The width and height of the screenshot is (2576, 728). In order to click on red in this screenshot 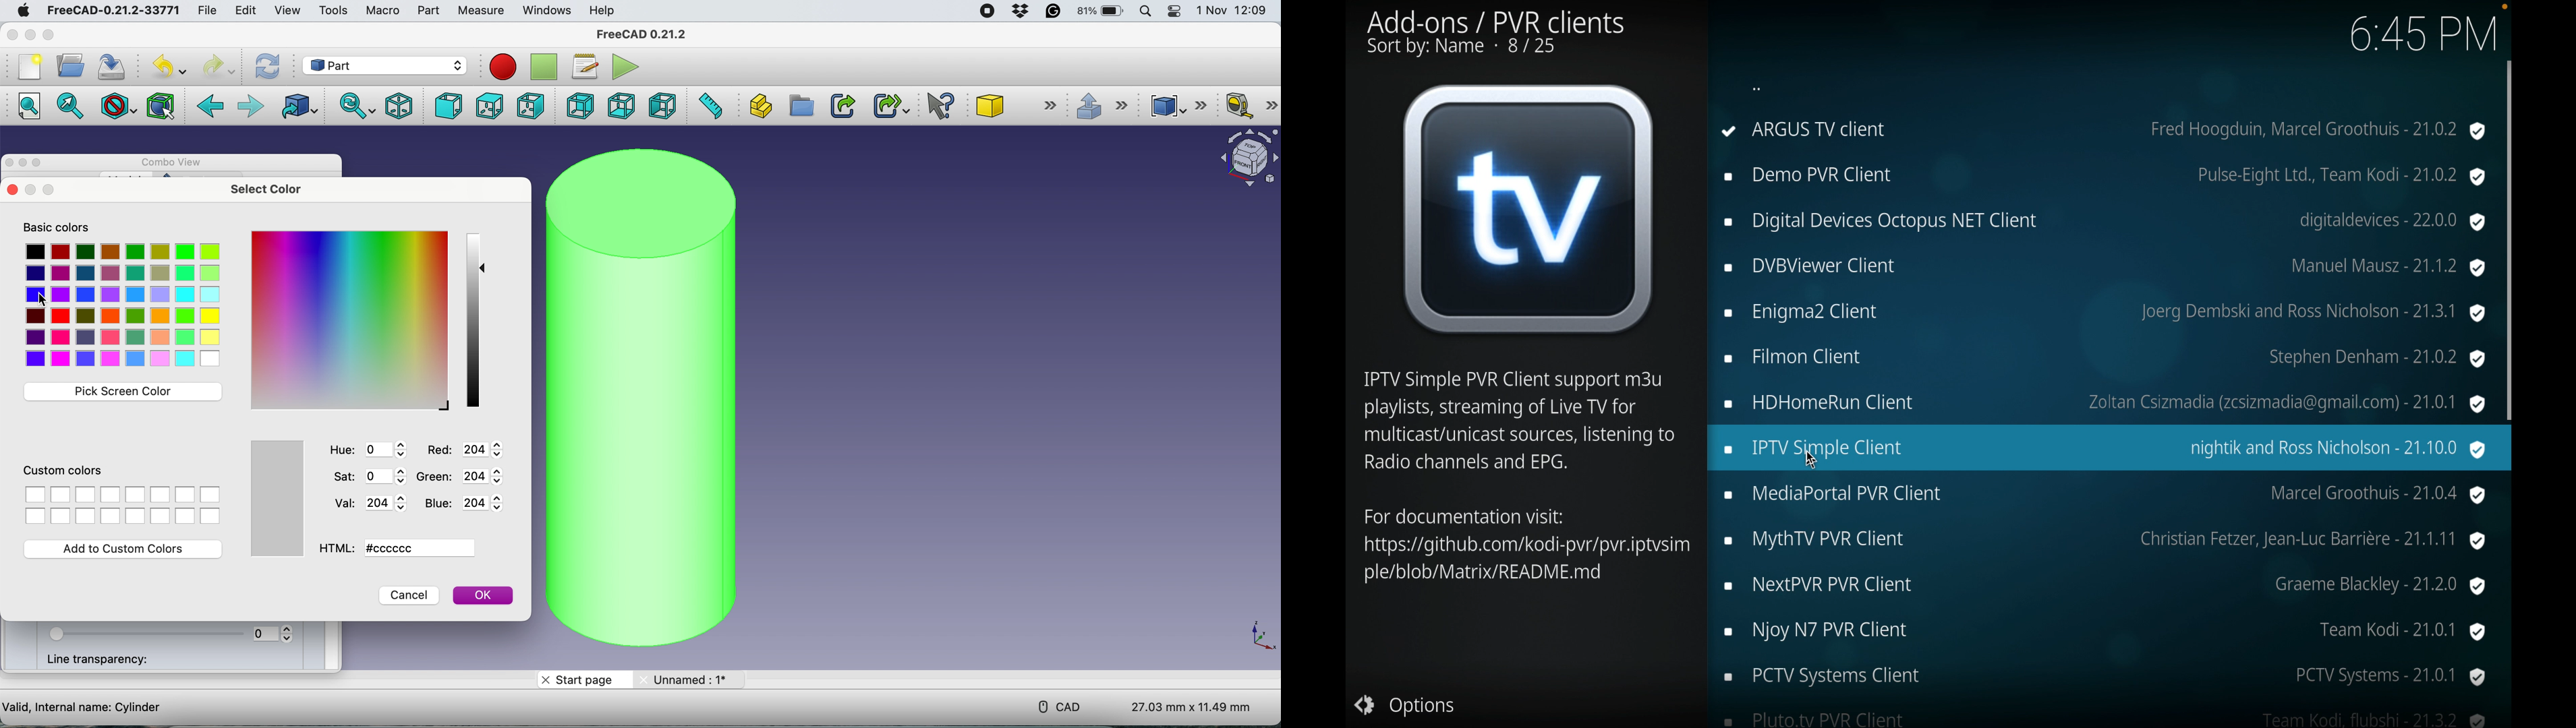, I will do `click(470, 450)`.